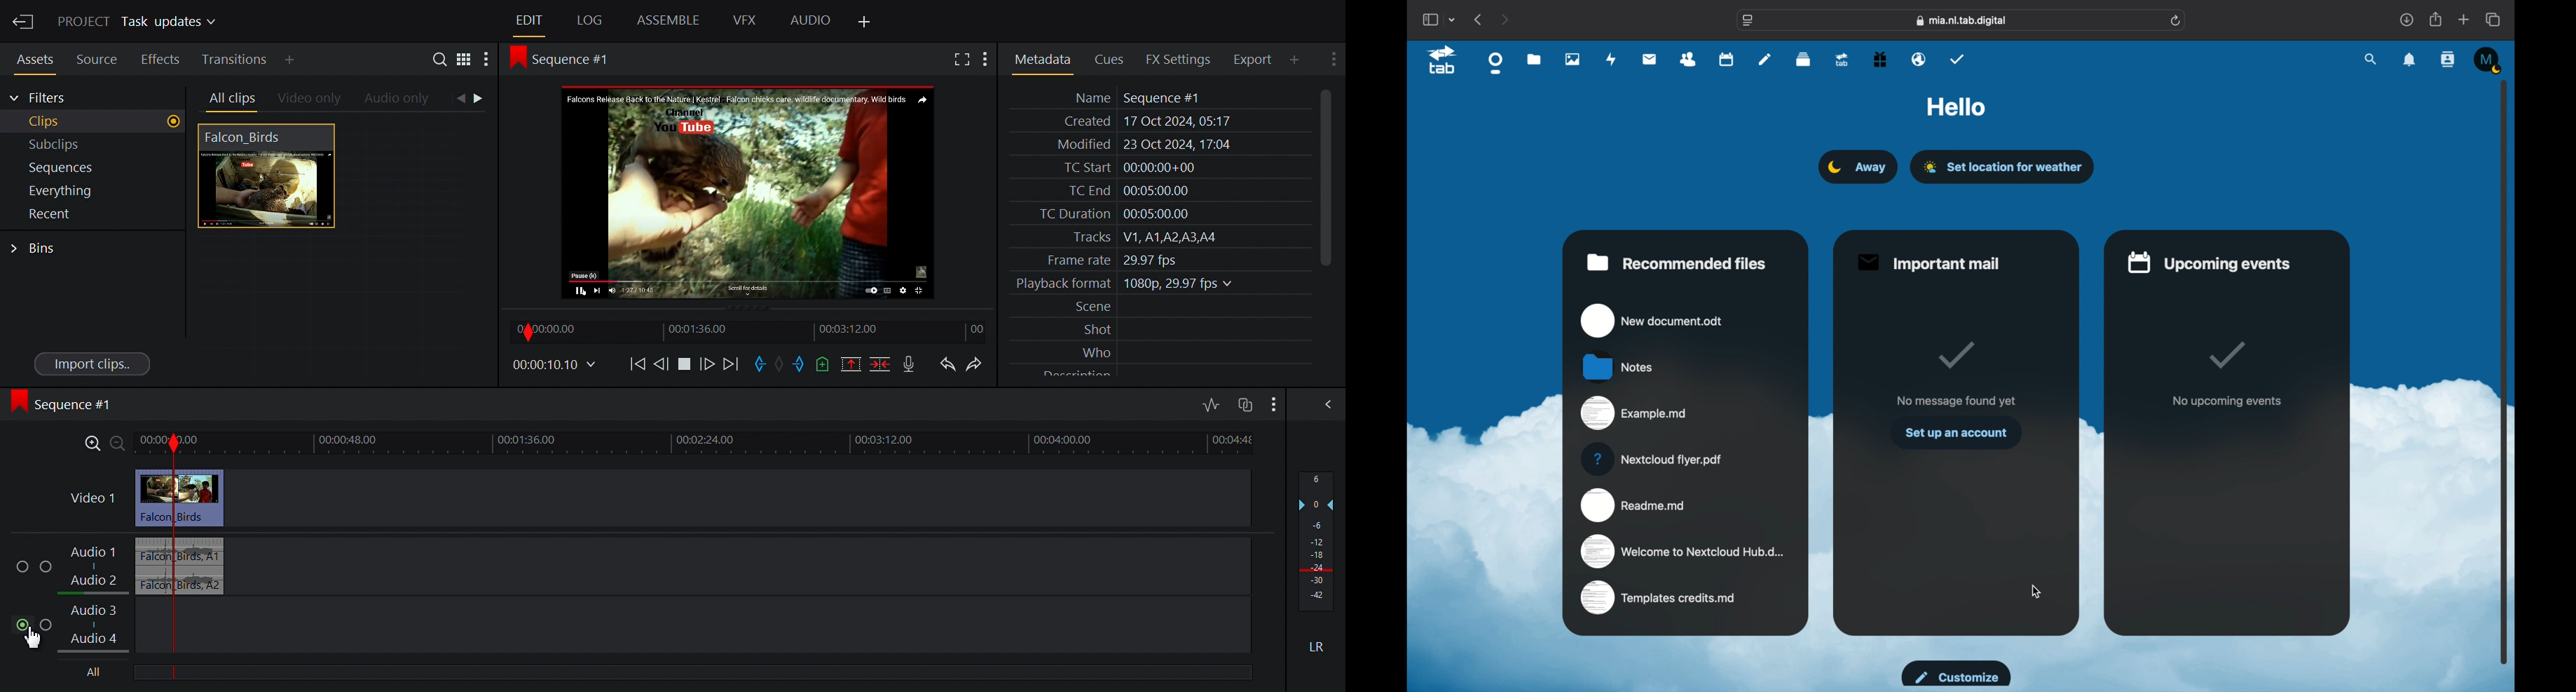  What do you see at coordinates (1157, 146) in the screenshot?
I see `Modified` at bounding box center [1157, 146].